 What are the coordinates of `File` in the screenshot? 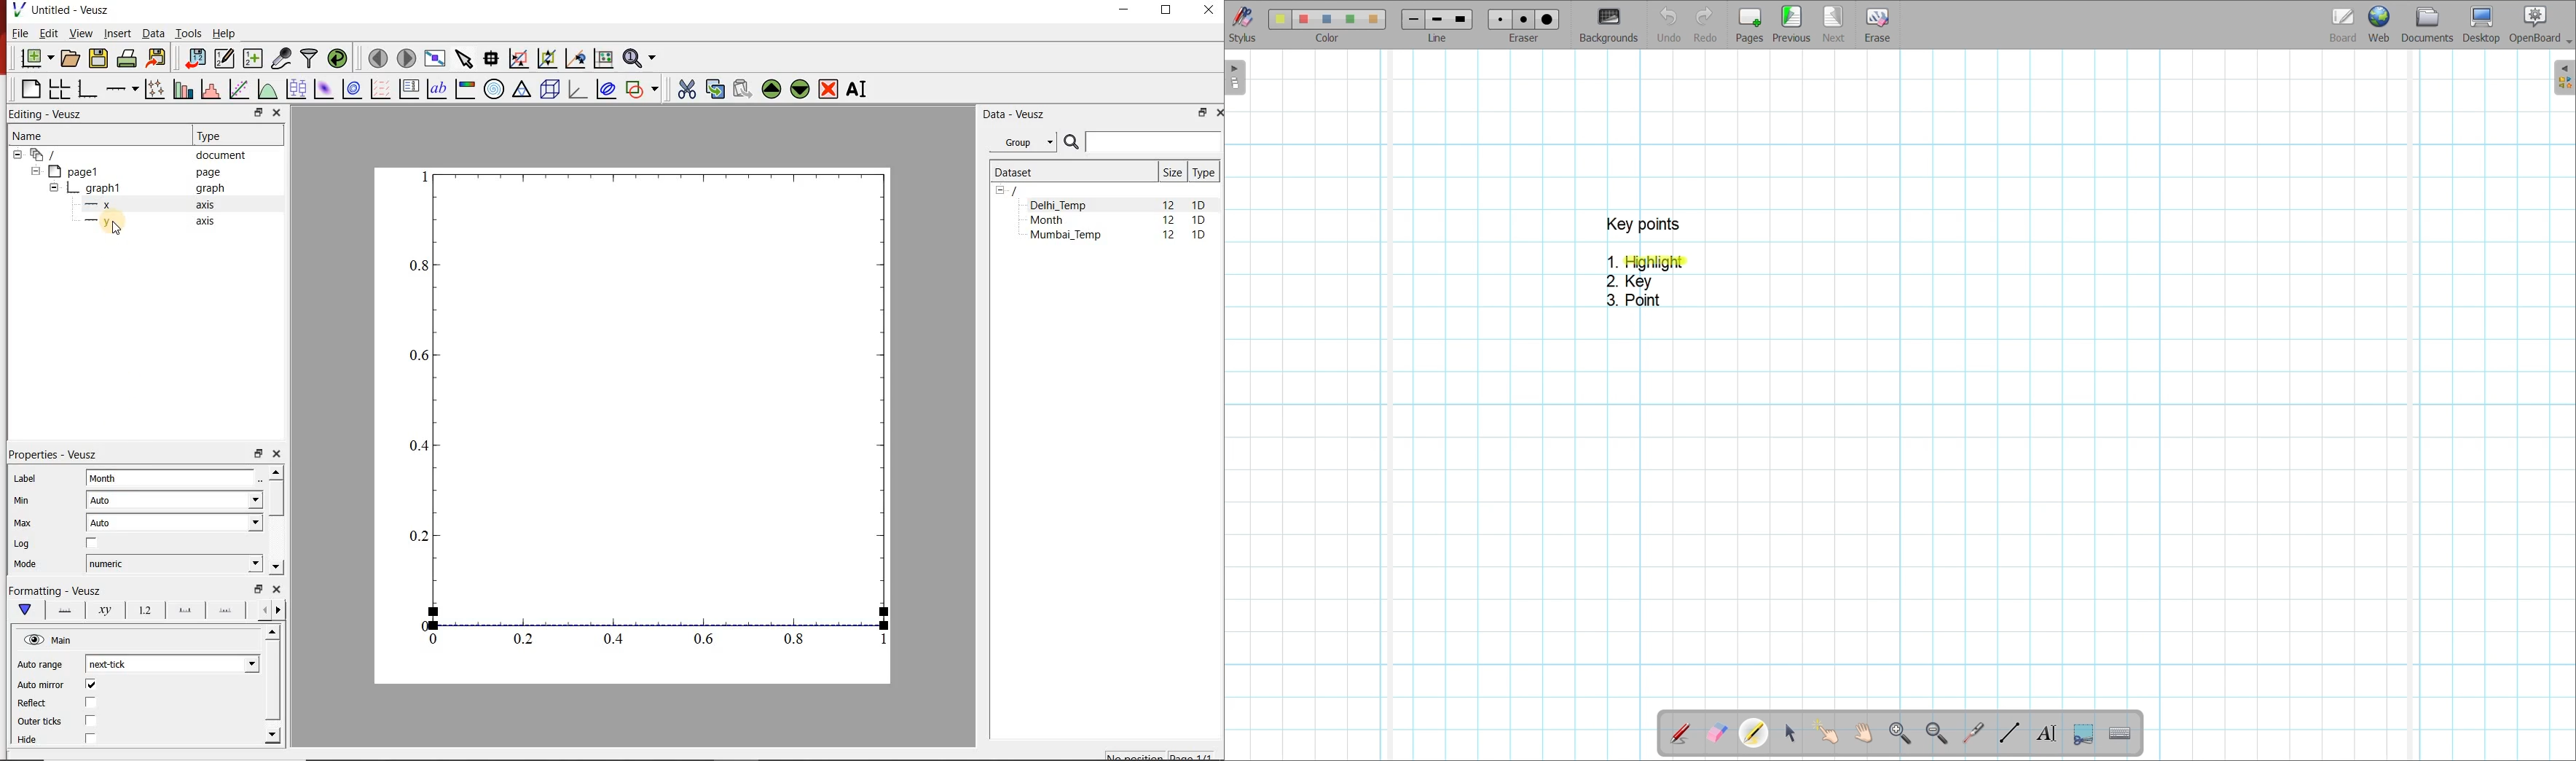 It's located at (19, 33).